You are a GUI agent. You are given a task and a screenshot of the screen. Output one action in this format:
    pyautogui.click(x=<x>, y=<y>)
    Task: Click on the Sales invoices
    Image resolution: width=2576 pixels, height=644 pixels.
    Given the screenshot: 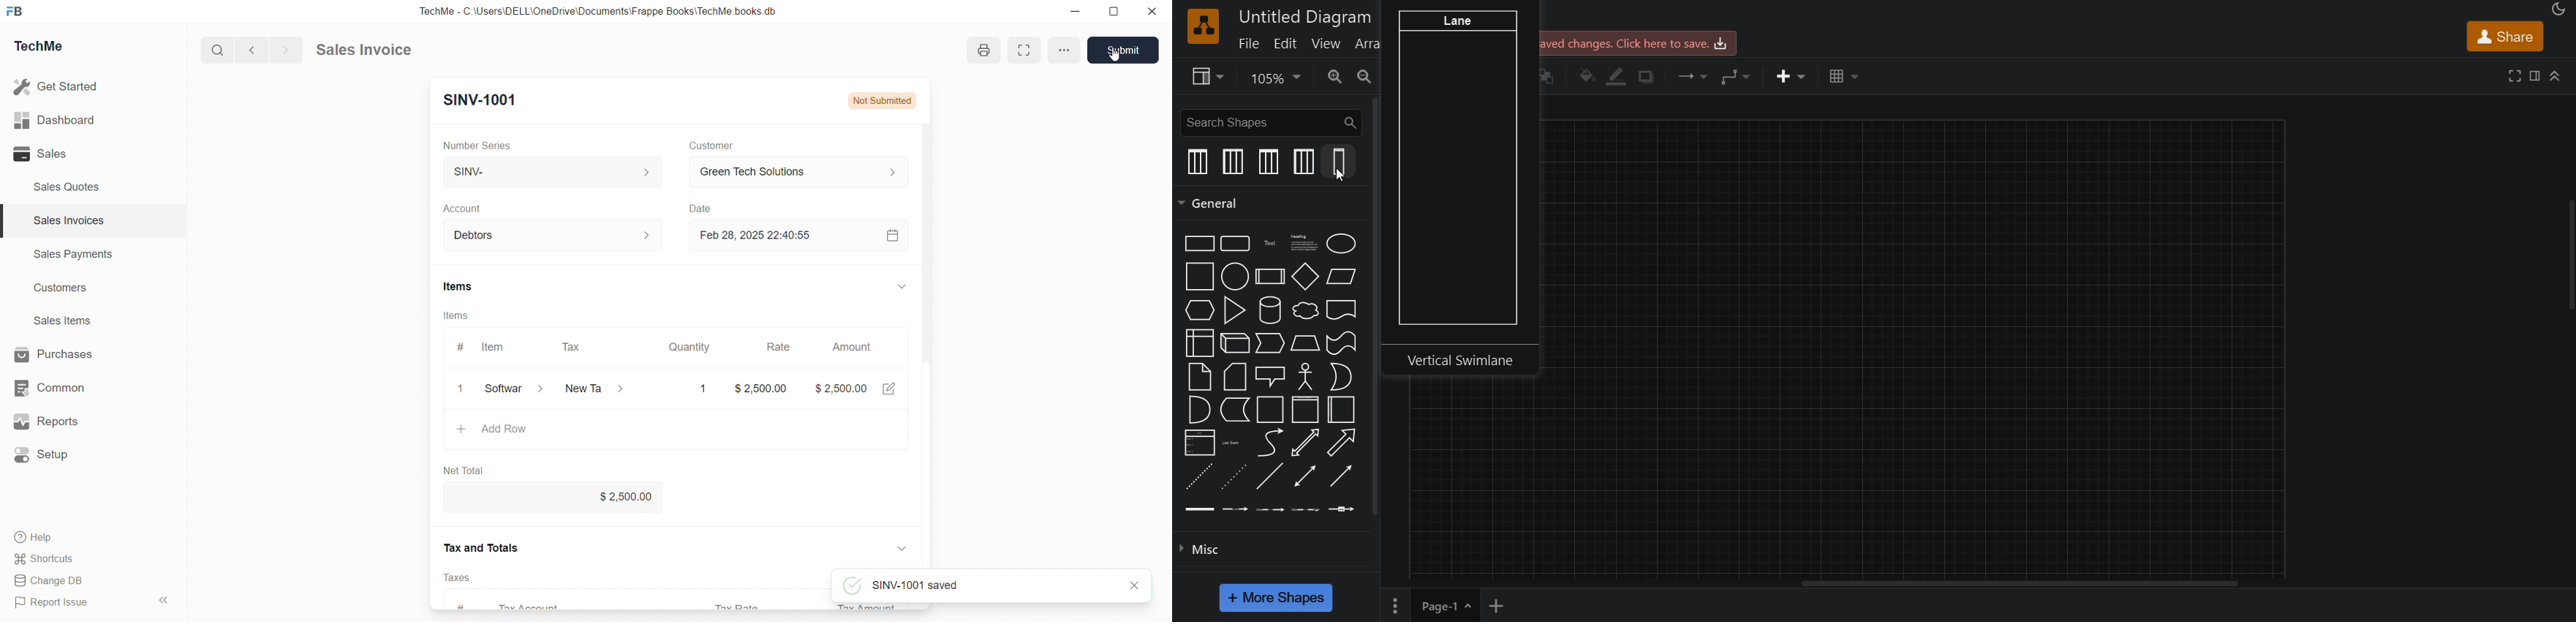 What is the action you would take?
    pyautogui.click(x=68, y=220)
    